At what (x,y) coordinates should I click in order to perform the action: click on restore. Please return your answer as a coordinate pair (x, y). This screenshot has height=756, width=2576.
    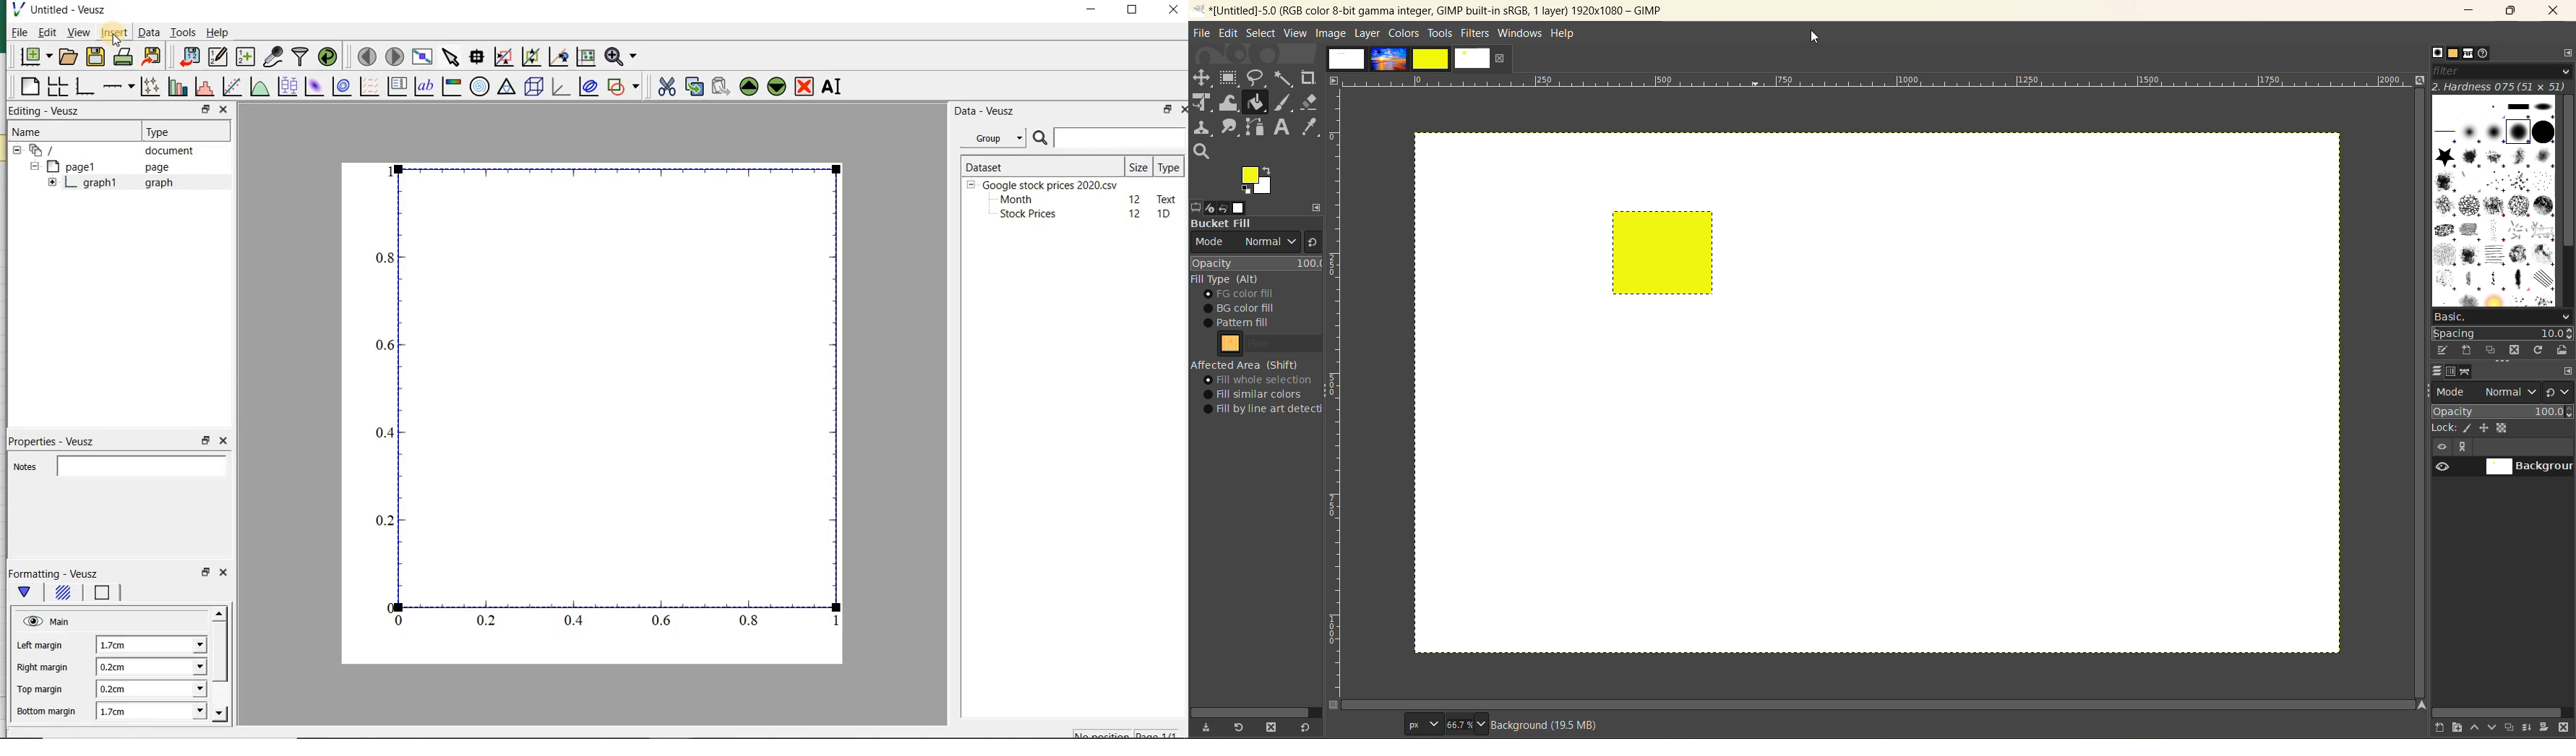
    Looking at the image, I should click on (1165, 110).